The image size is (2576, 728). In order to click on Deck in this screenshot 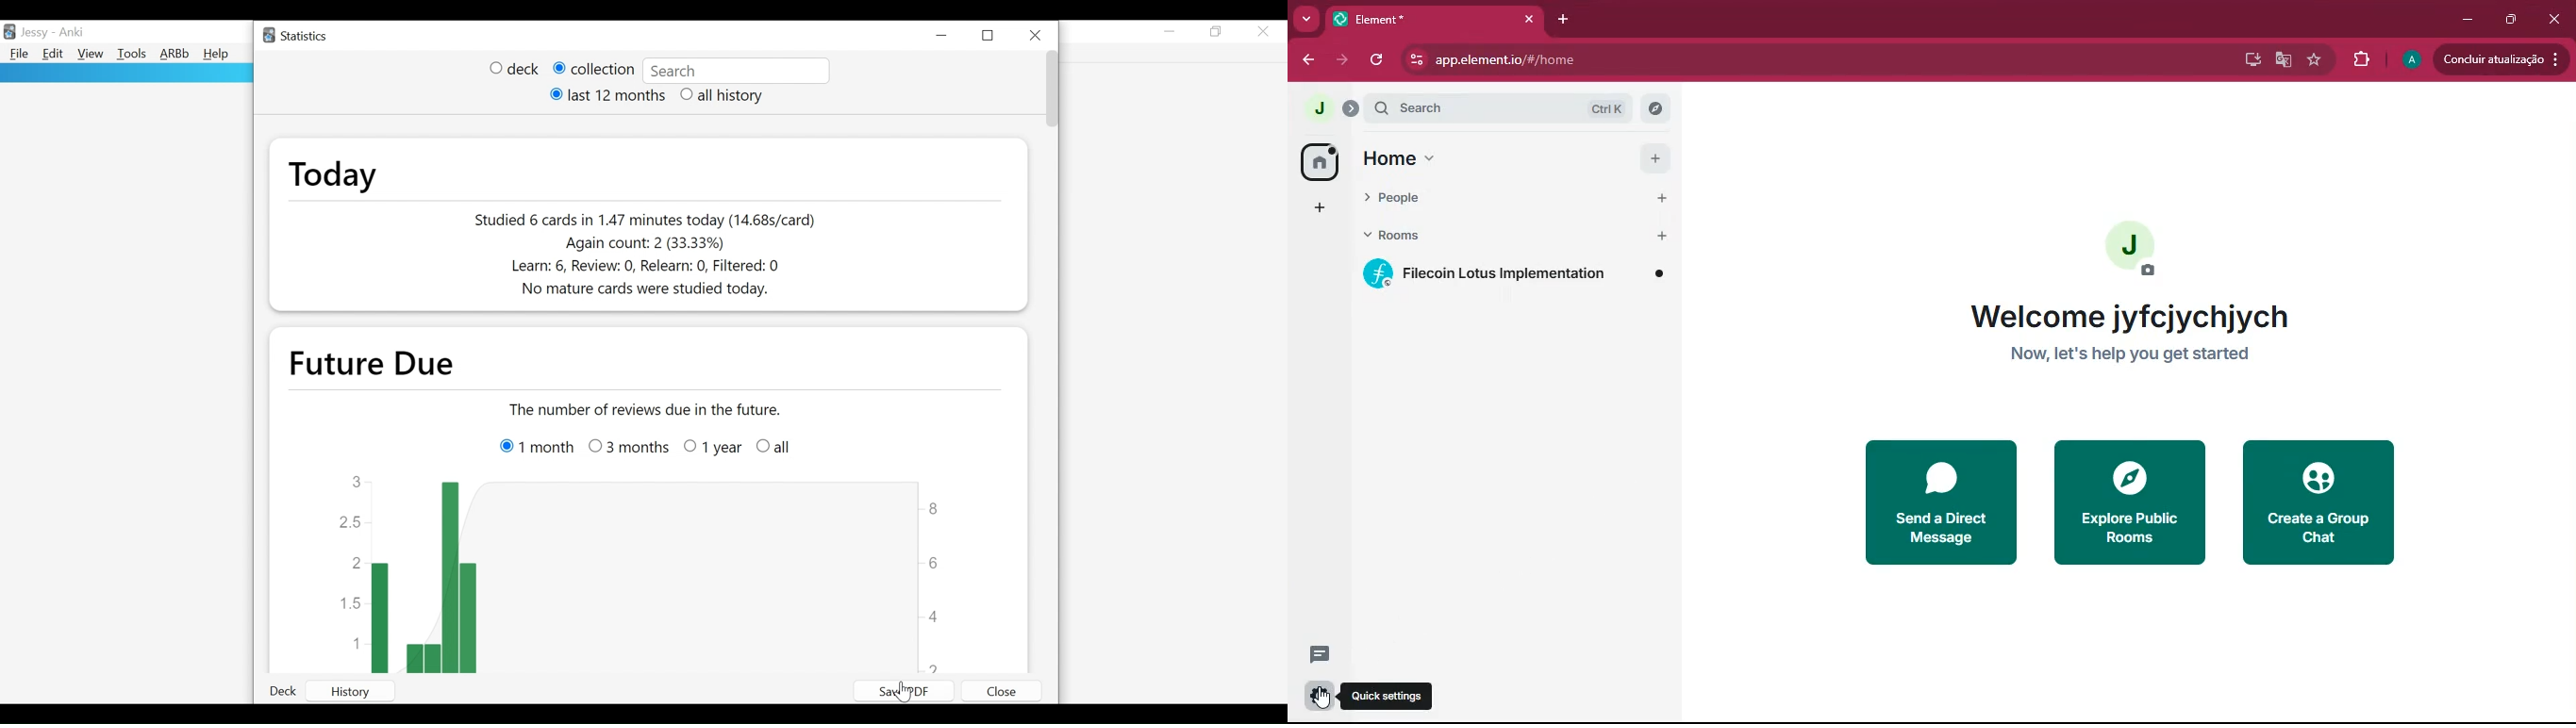, I will do `click(287, 692)`.